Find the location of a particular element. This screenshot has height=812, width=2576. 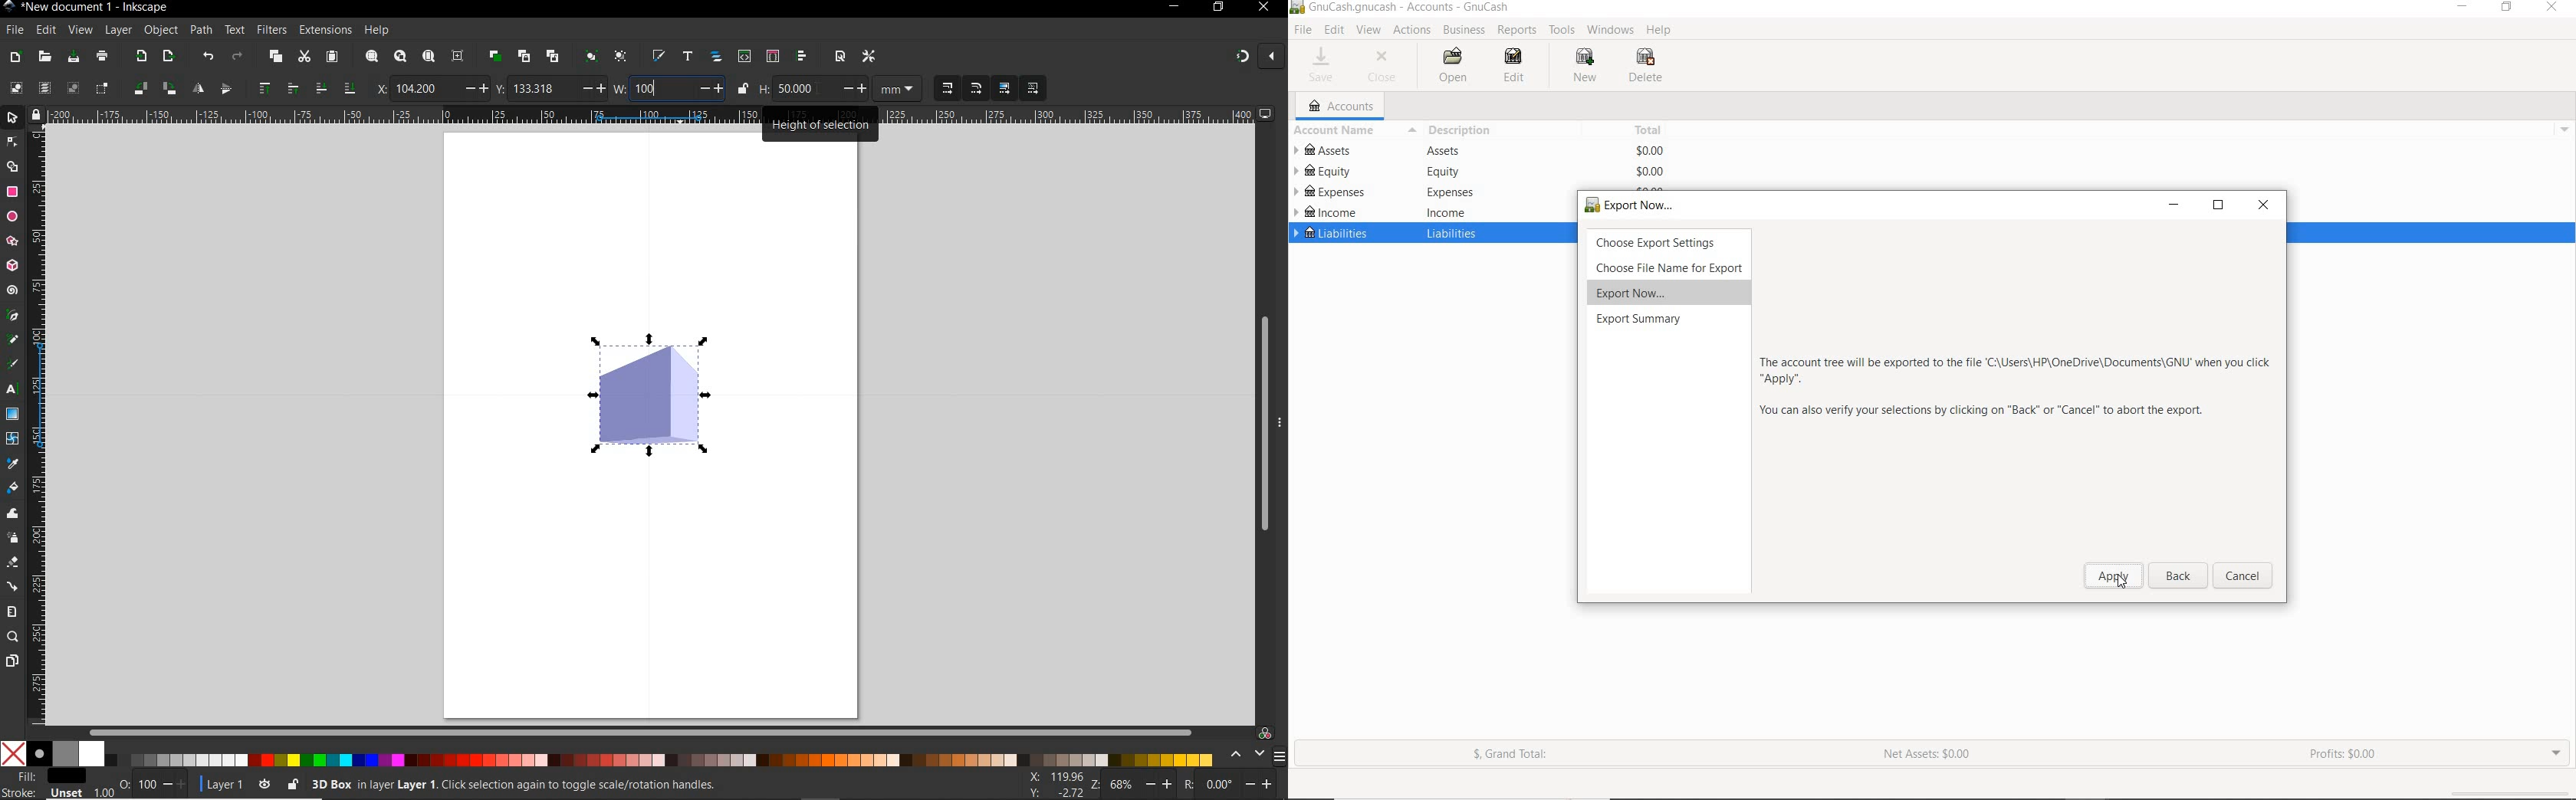

toggle current layer visibility is located at coordinates (261, 784).